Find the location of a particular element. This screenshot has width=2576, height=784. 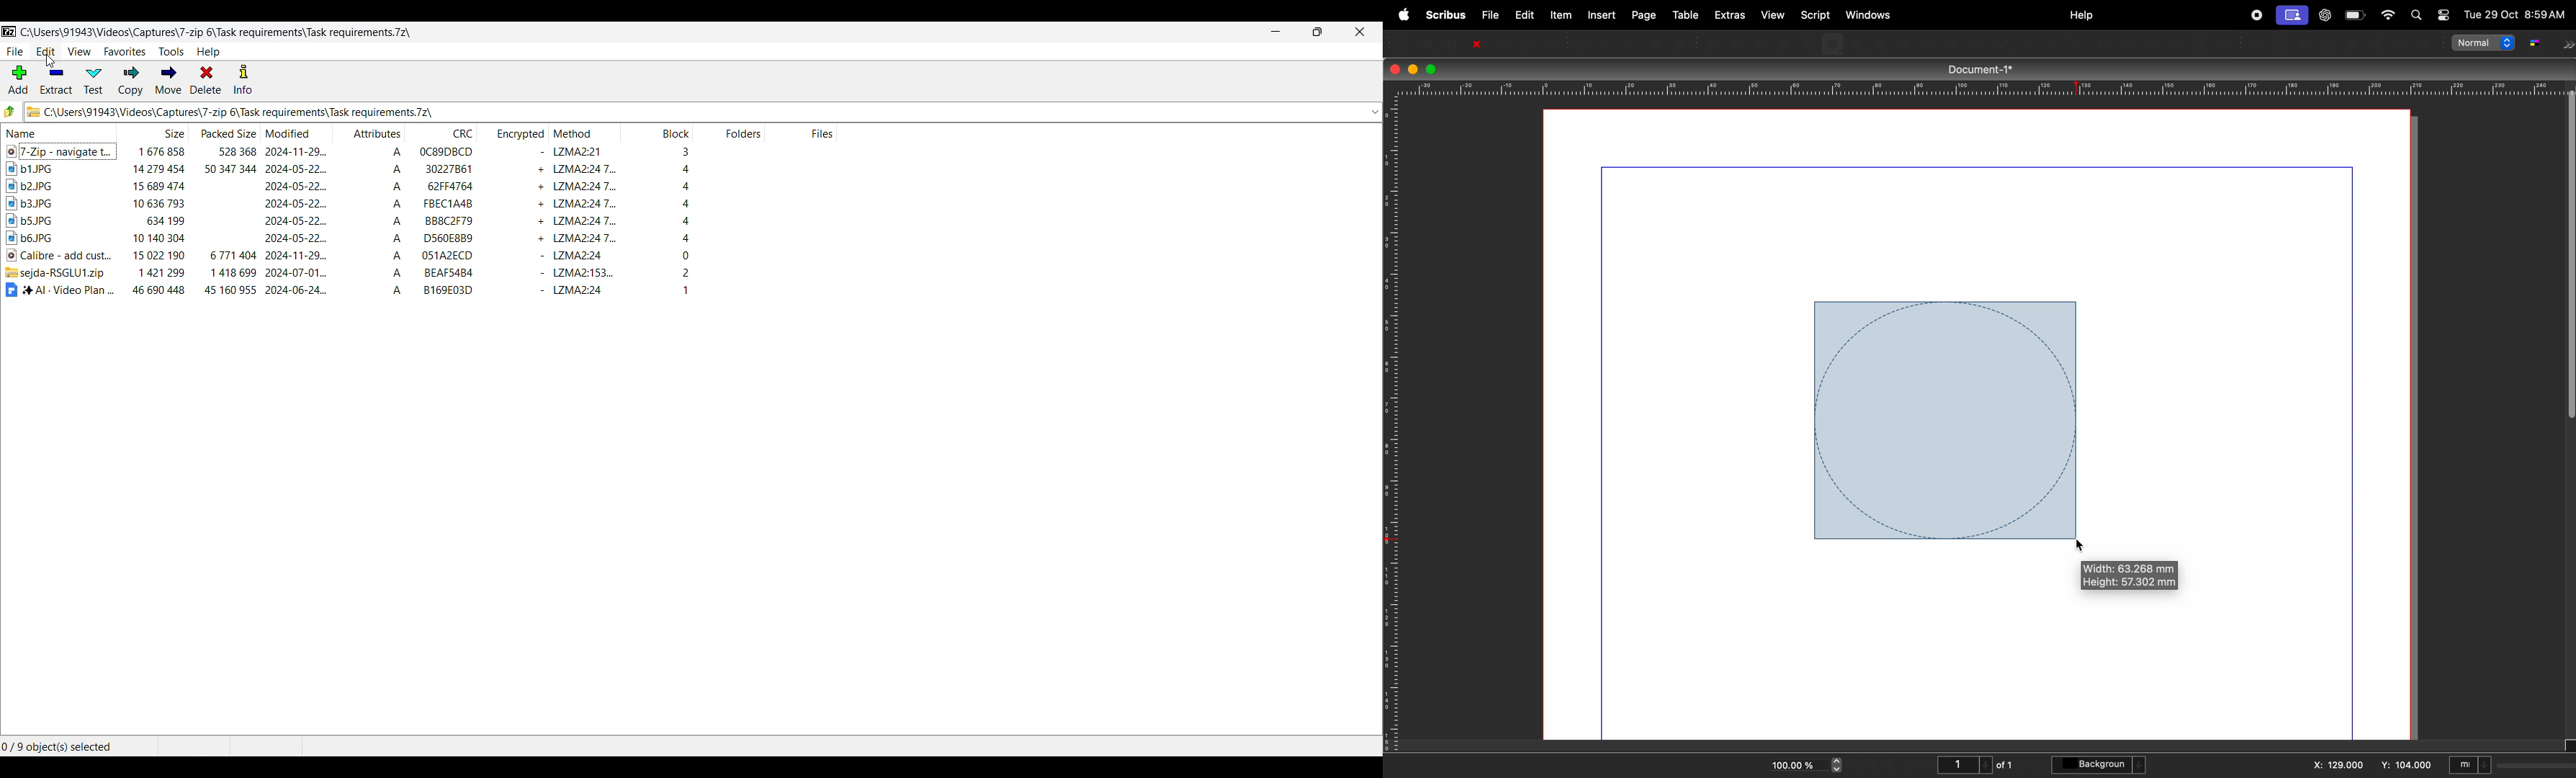

Preflight verifier is located at coordinates (1527, 42).